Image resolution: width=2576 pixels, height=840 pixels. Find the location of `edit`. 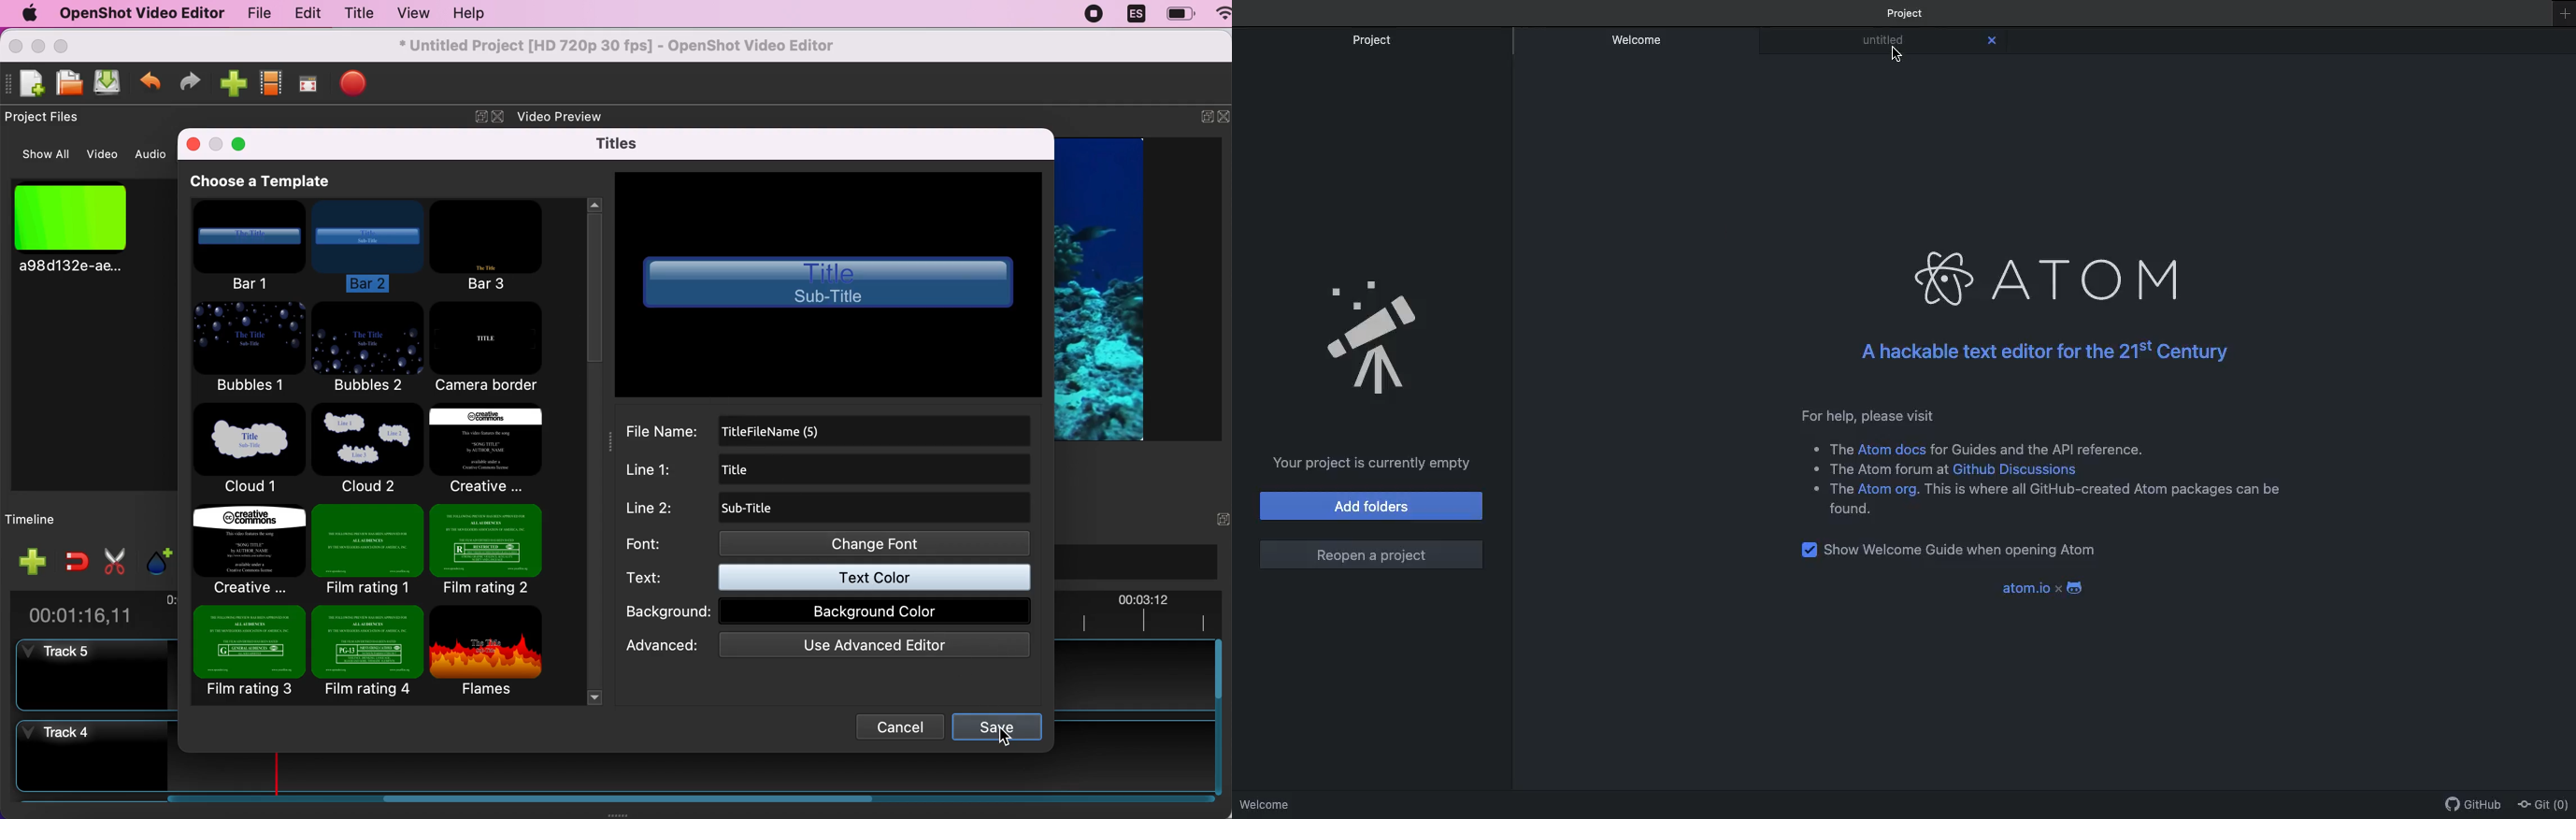

edit is located at coordinates (305, 13).